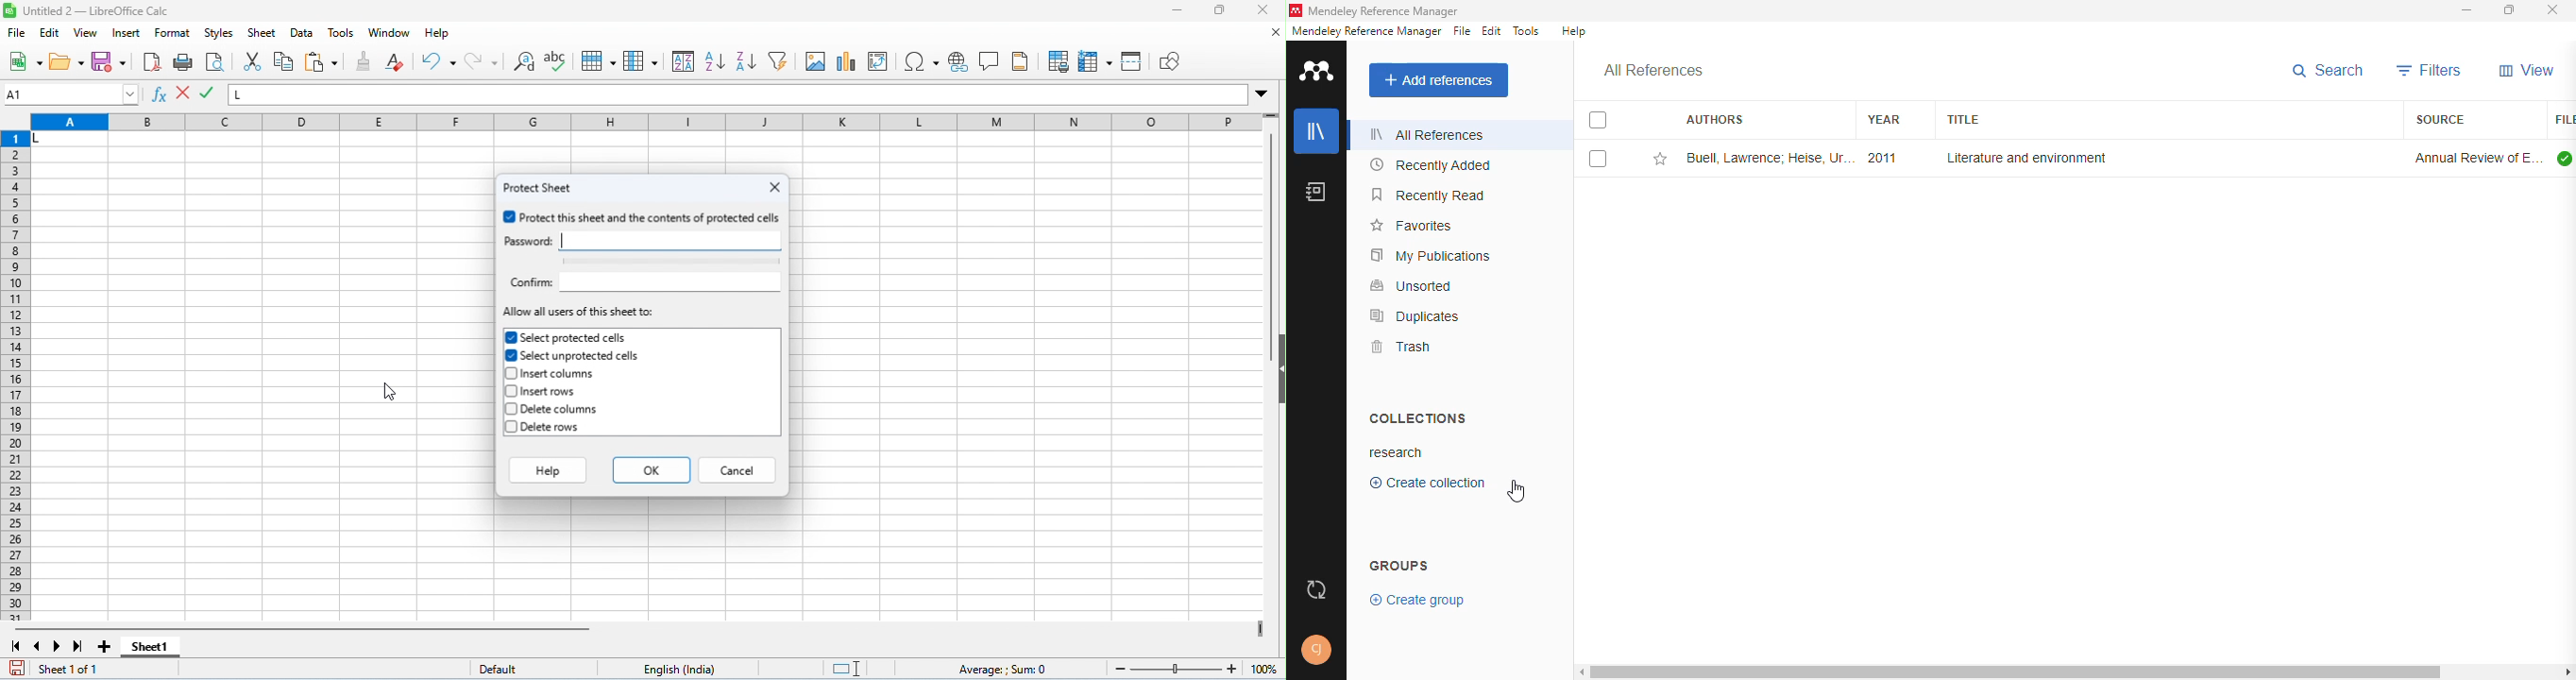 The image size is (2576, 700). What do you see at coordinates (1192, 667) in the screenshot?
I see `zoom` at bounding box center [1192, 667].